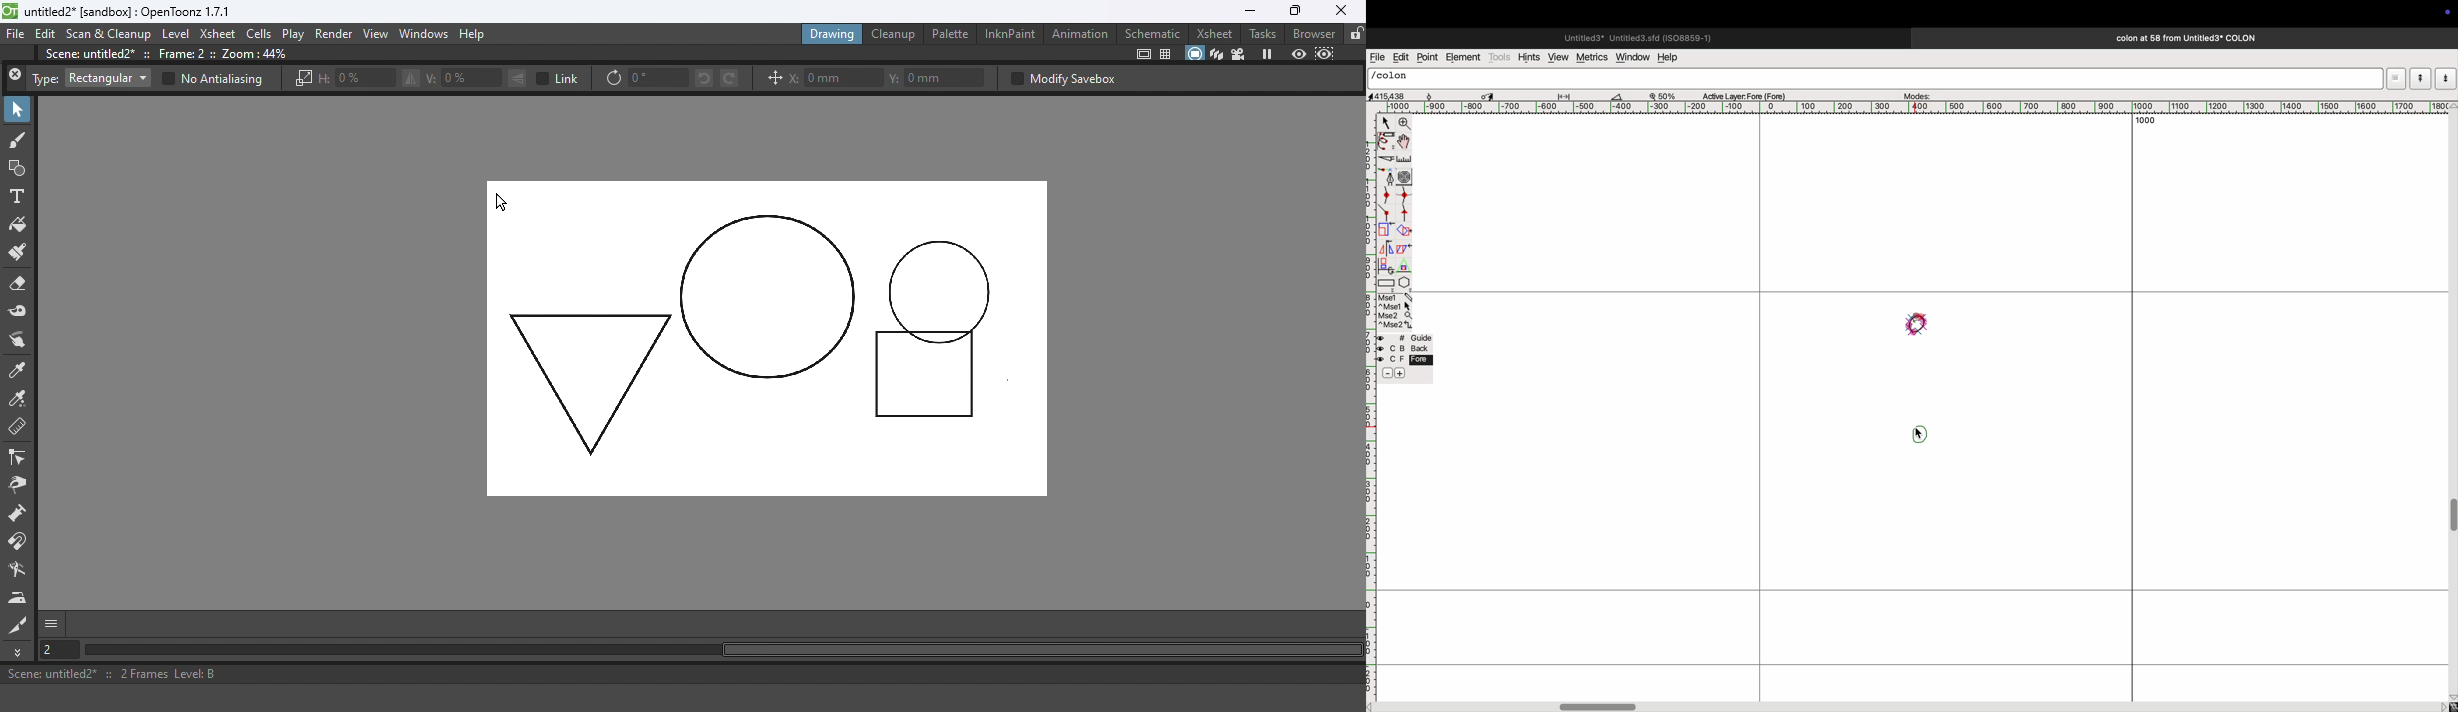 The height and width of the screenshot is (728, 2464). Describe the element at coordinates (1631, 58) in the screenshot. I see `window` at that location.